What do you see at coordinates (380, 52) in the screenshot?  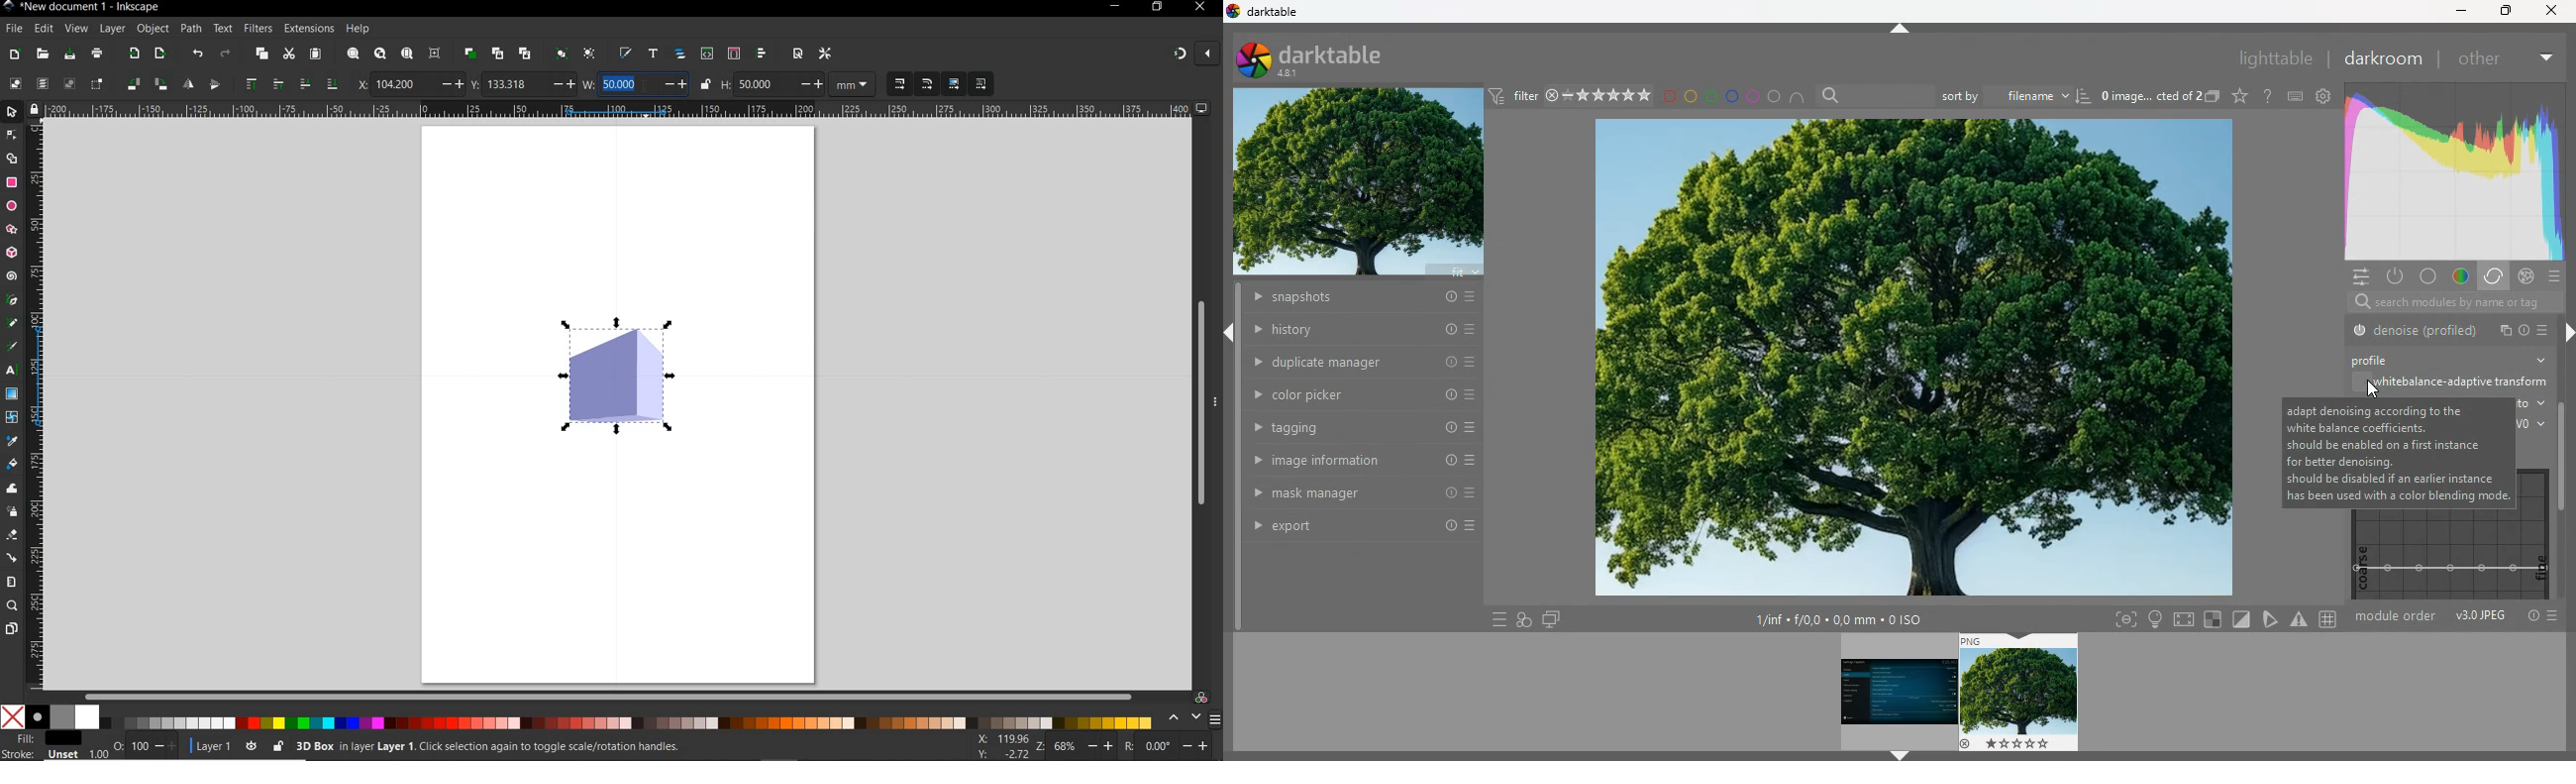 I see `zoom drawing` at bounding box center [380, 52].